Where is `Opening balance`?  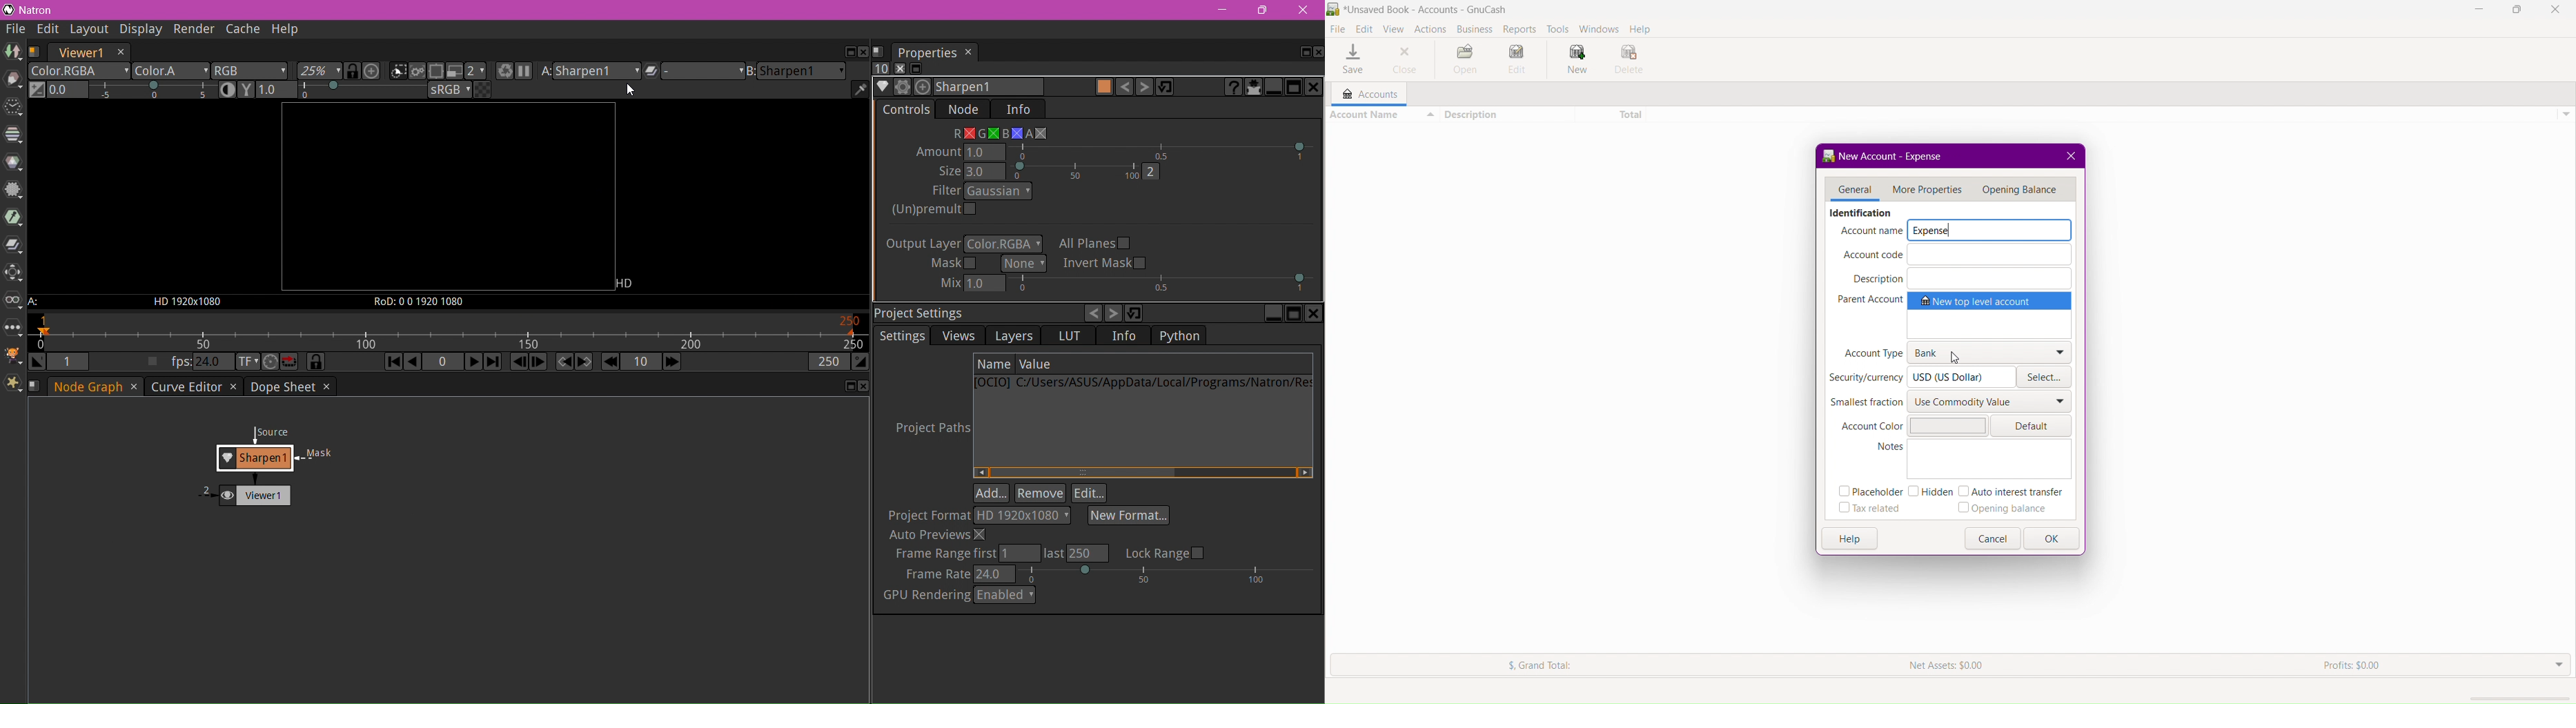 Opening balance is located at coordinates (2007, 509).